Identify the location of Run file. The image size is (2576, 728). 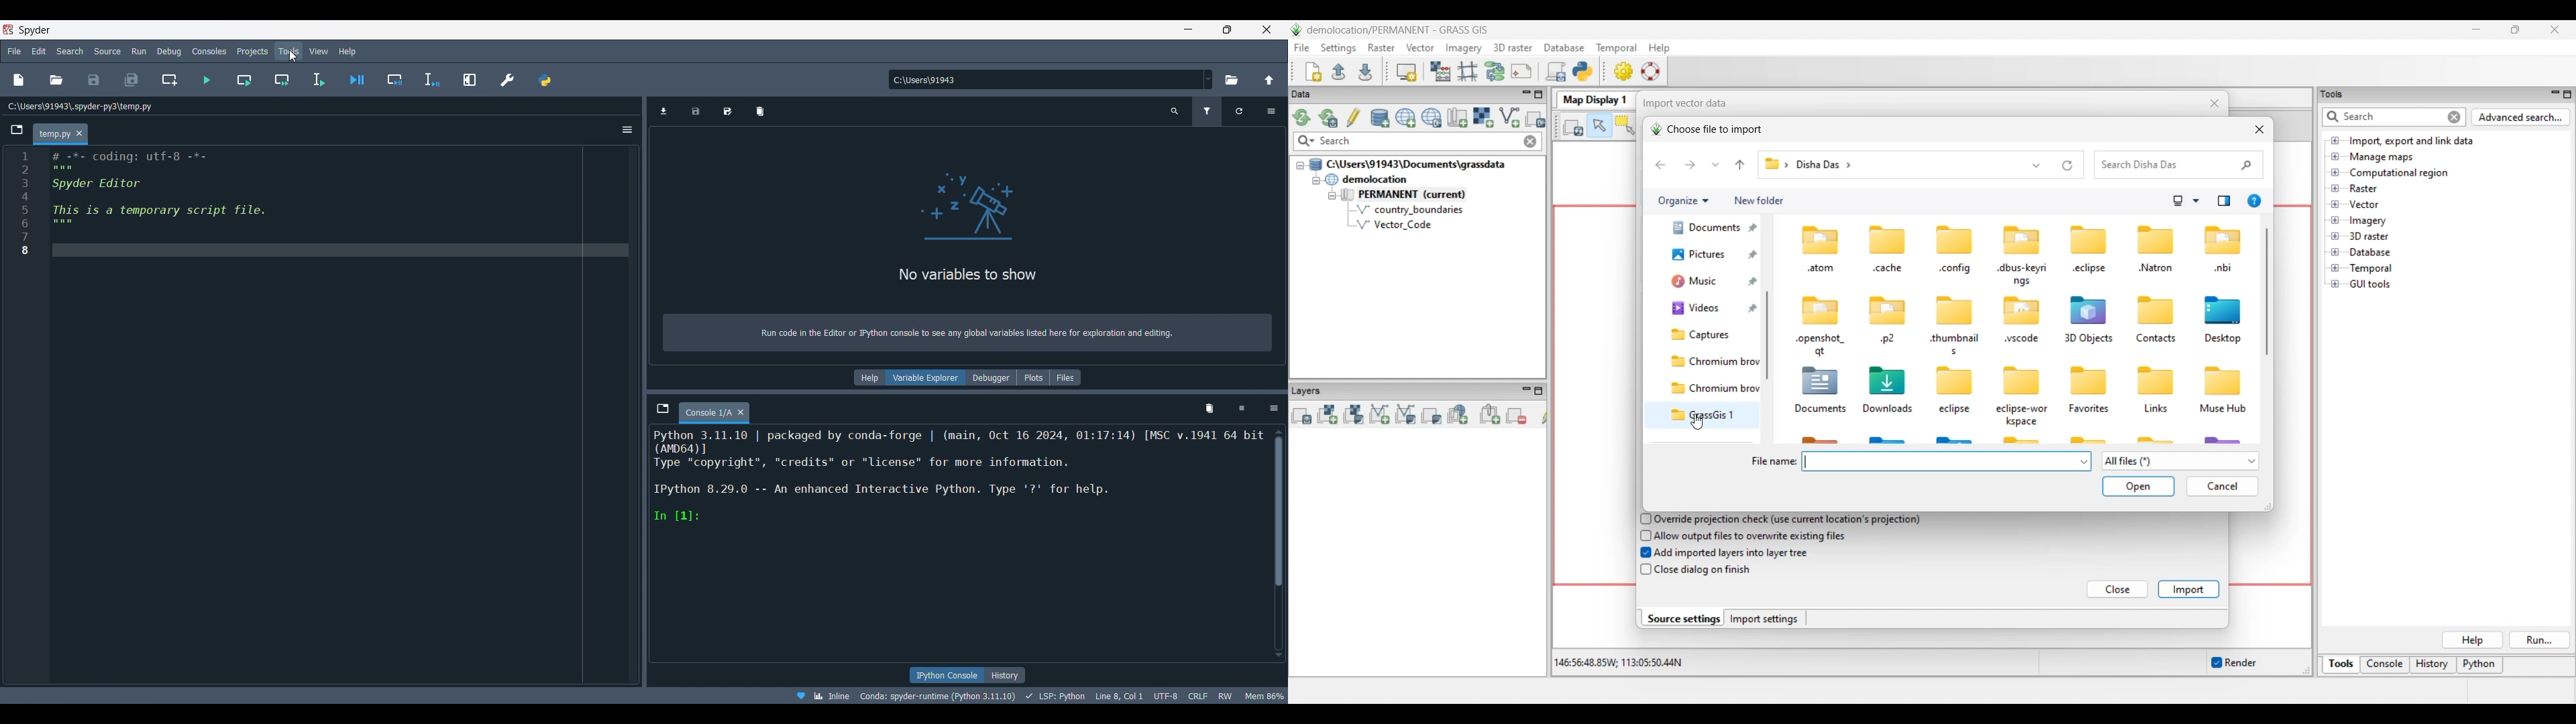
(207, 80).